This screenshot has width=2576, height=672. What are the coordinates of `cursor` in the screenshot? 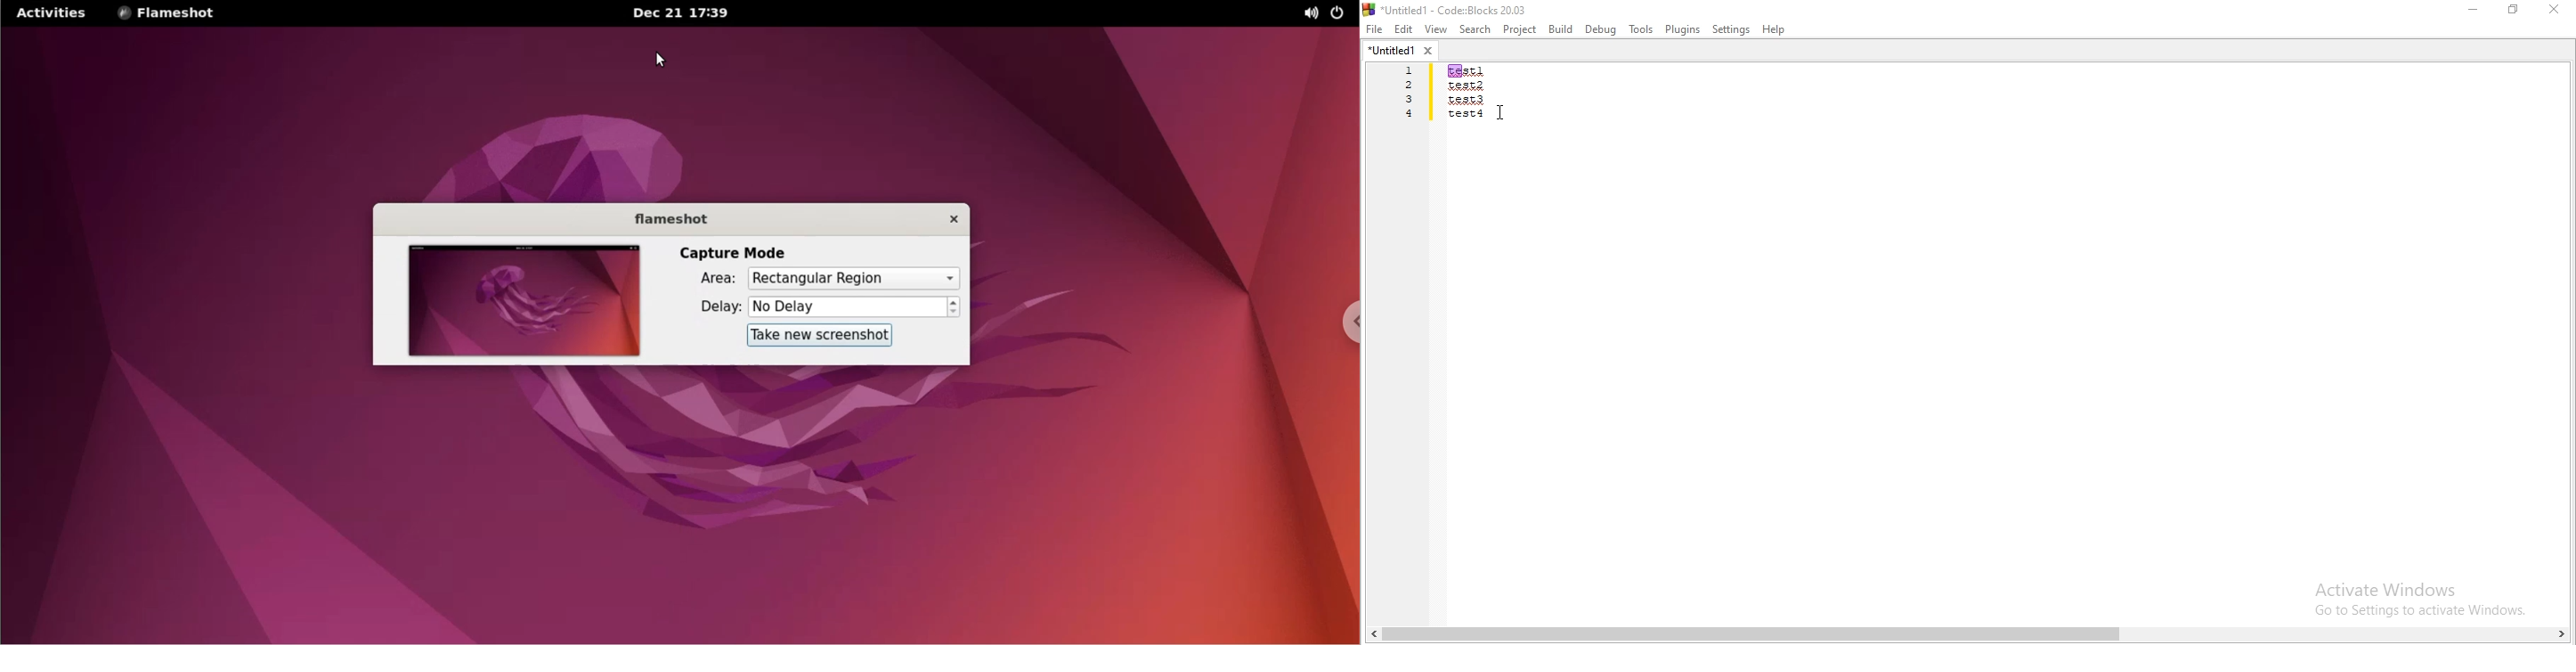 It's located at (661, 60).